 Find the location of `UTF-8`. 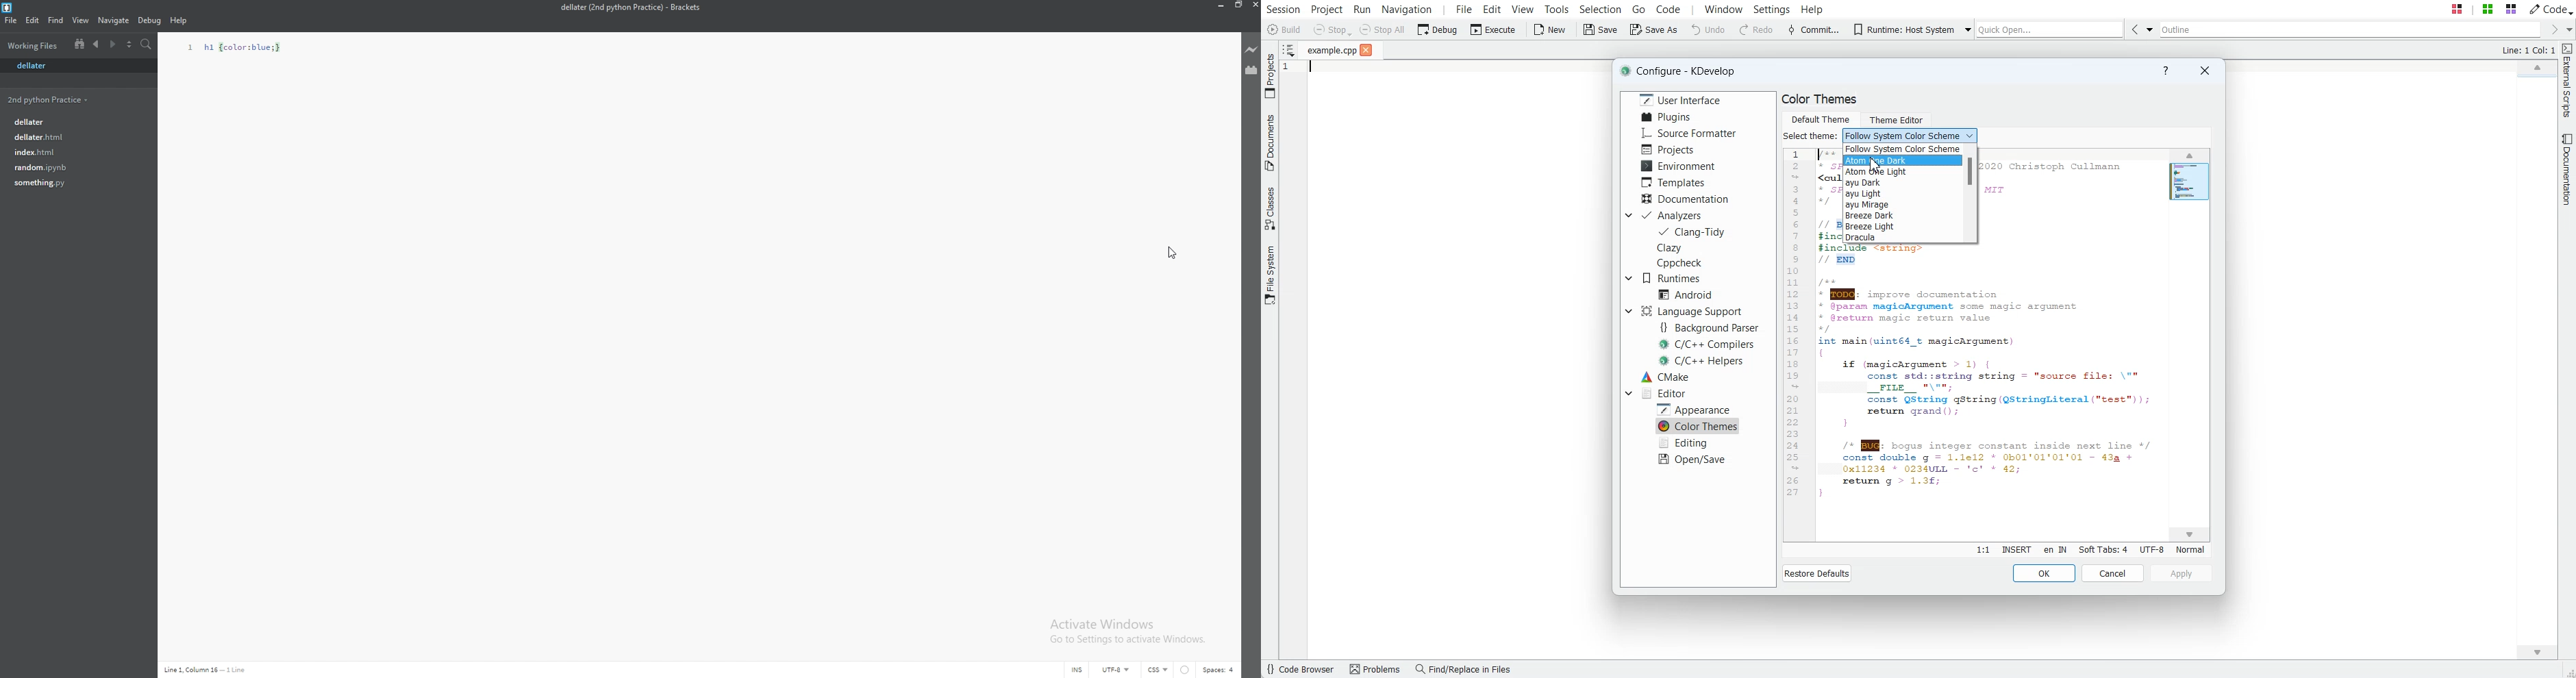

UTF-8 is located at coordinates (2151, 549).